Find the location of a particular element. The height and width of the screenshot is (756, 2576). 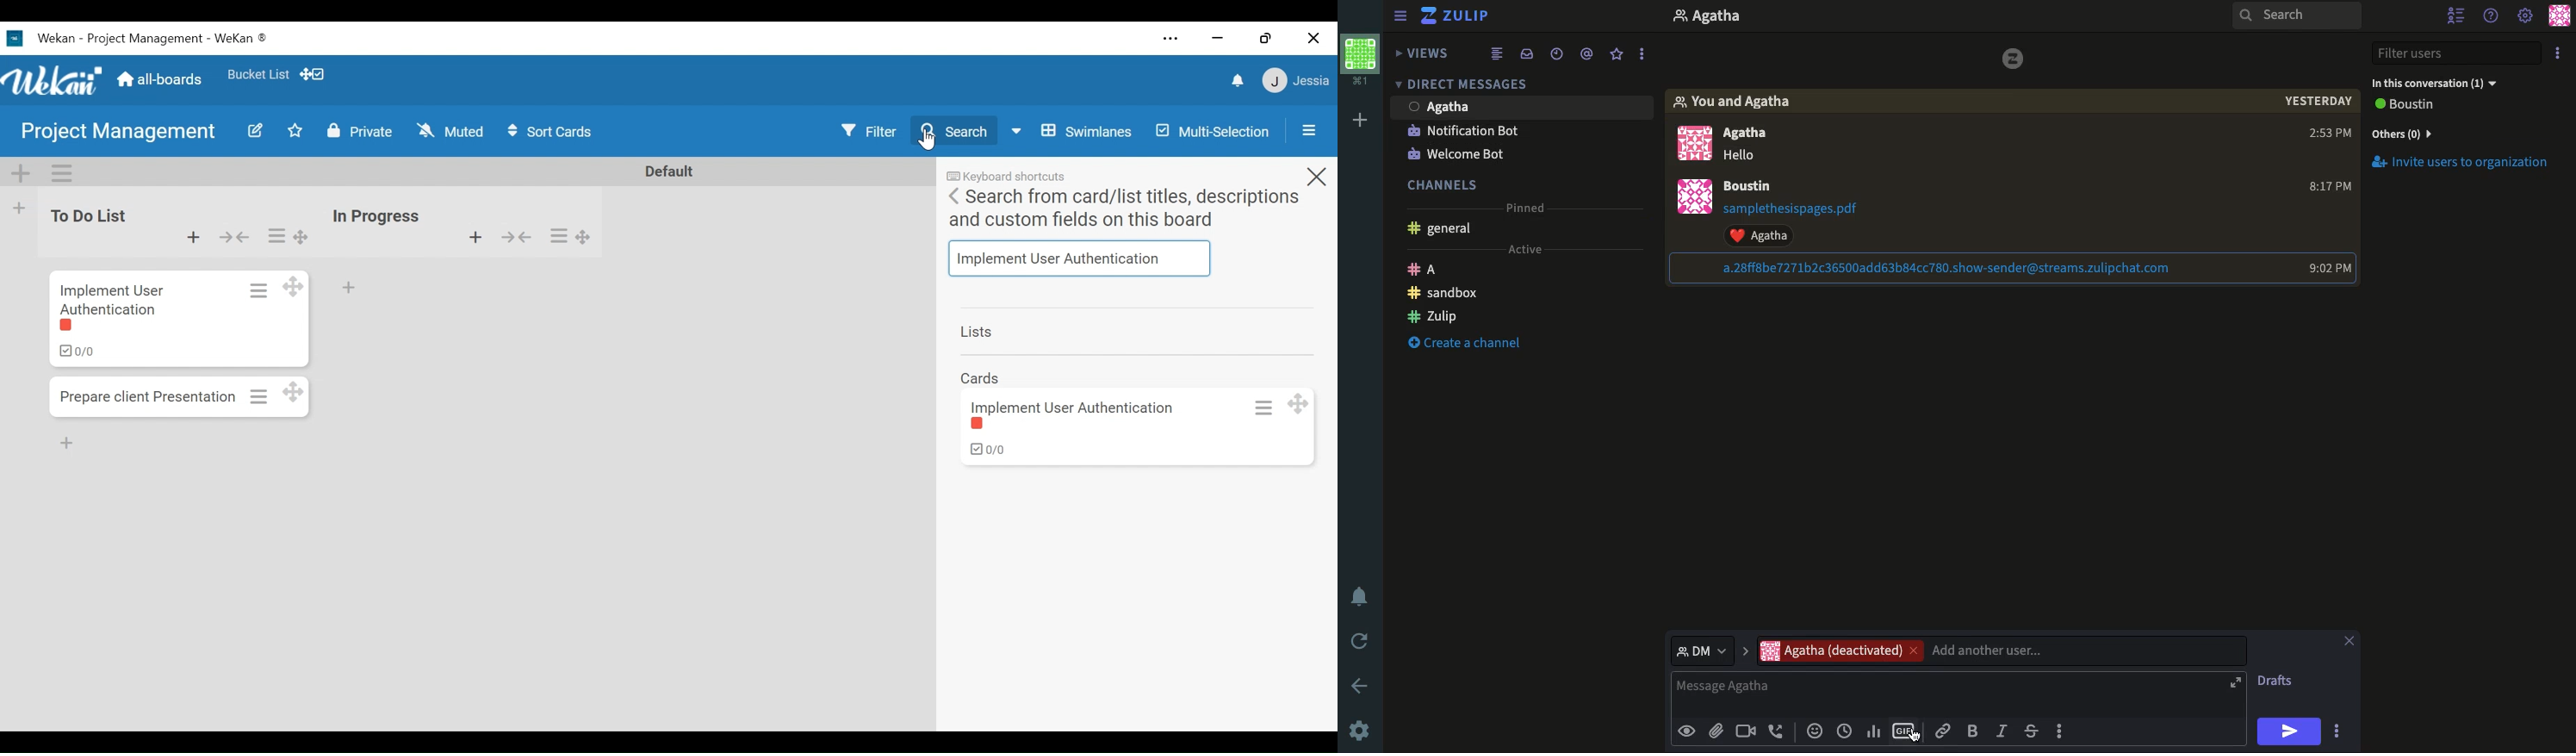

Zulip is located at coordinates (1463, 16).